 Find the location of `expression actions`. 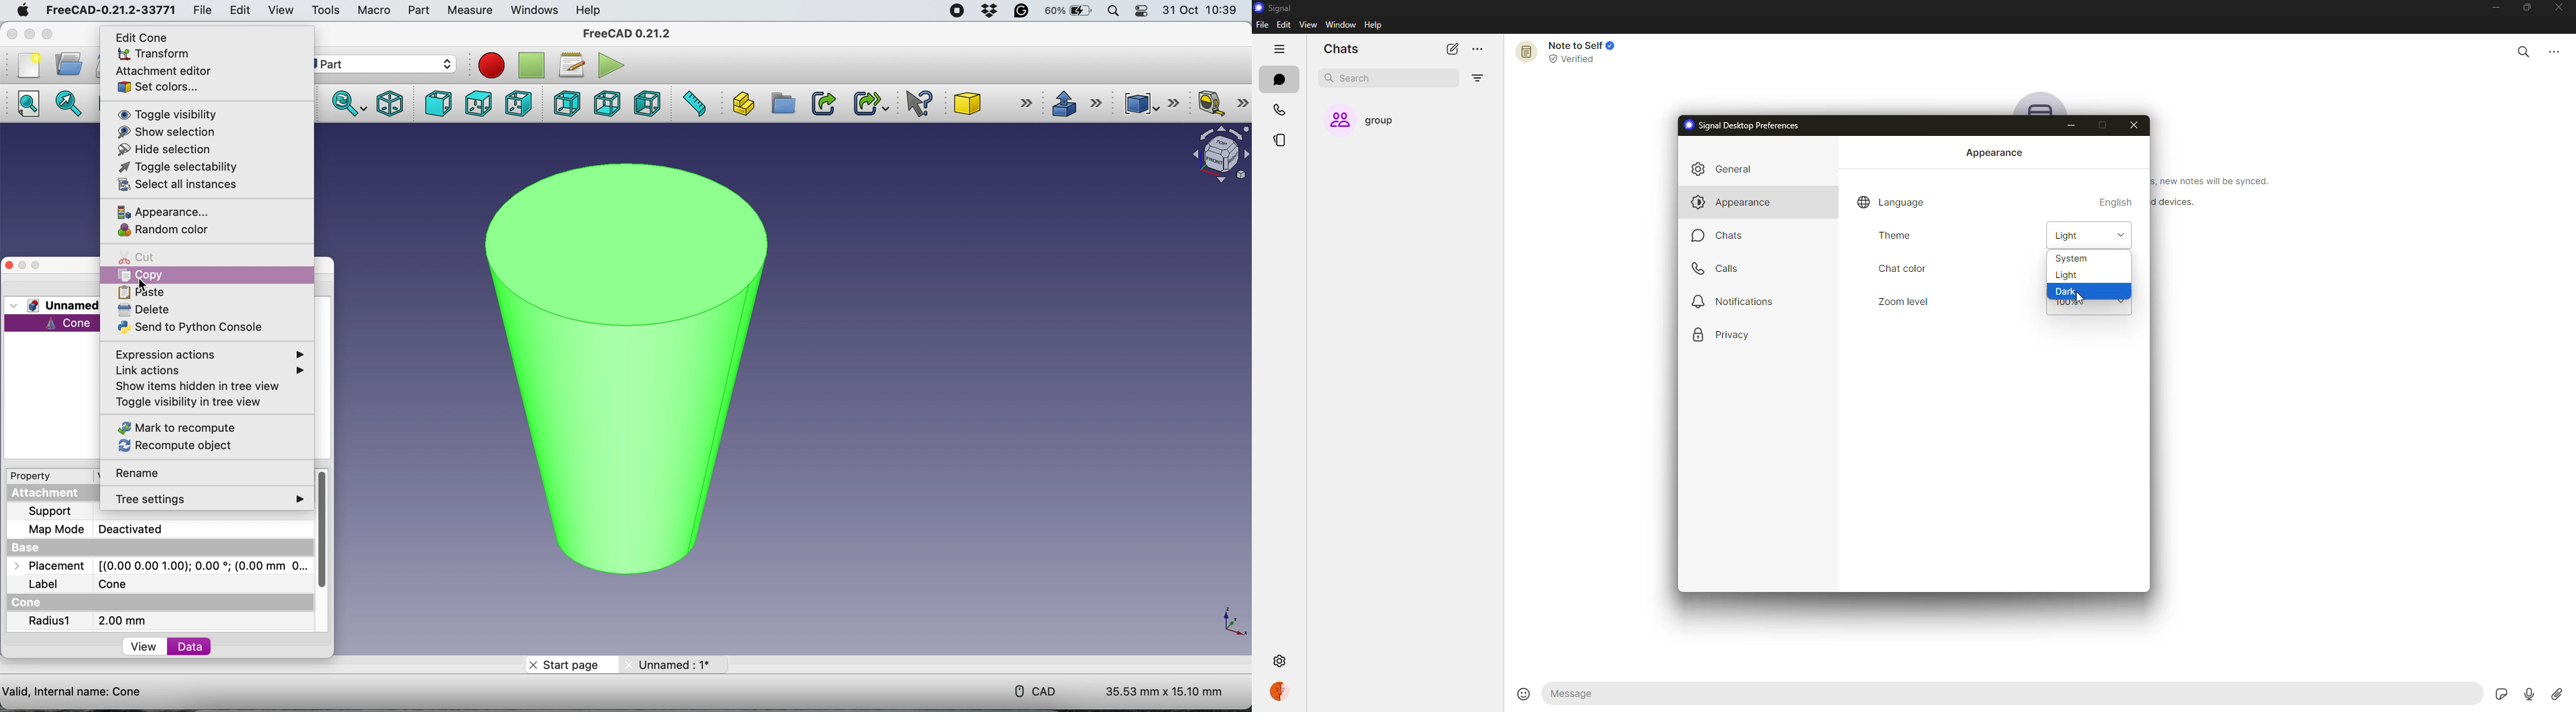

expression actions is located at coordinates (212, 354).